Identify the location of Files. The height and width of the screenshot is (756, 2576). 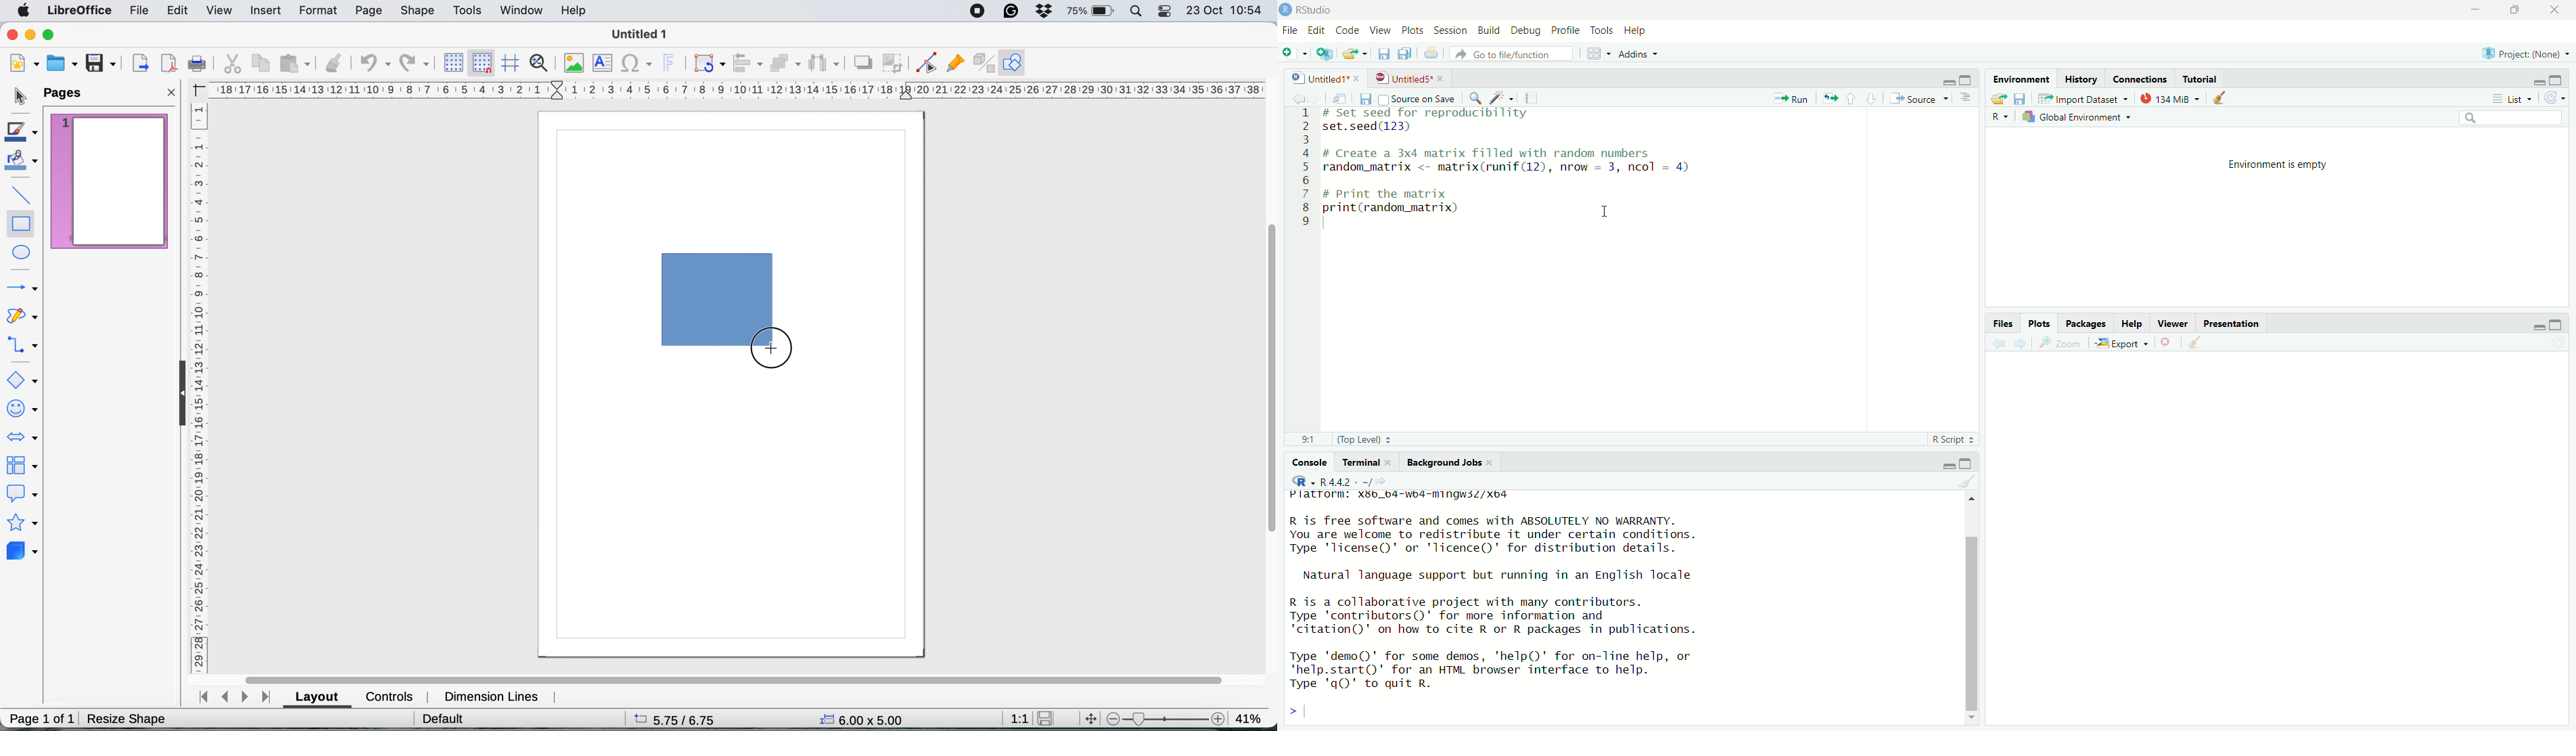
(2005, 324).